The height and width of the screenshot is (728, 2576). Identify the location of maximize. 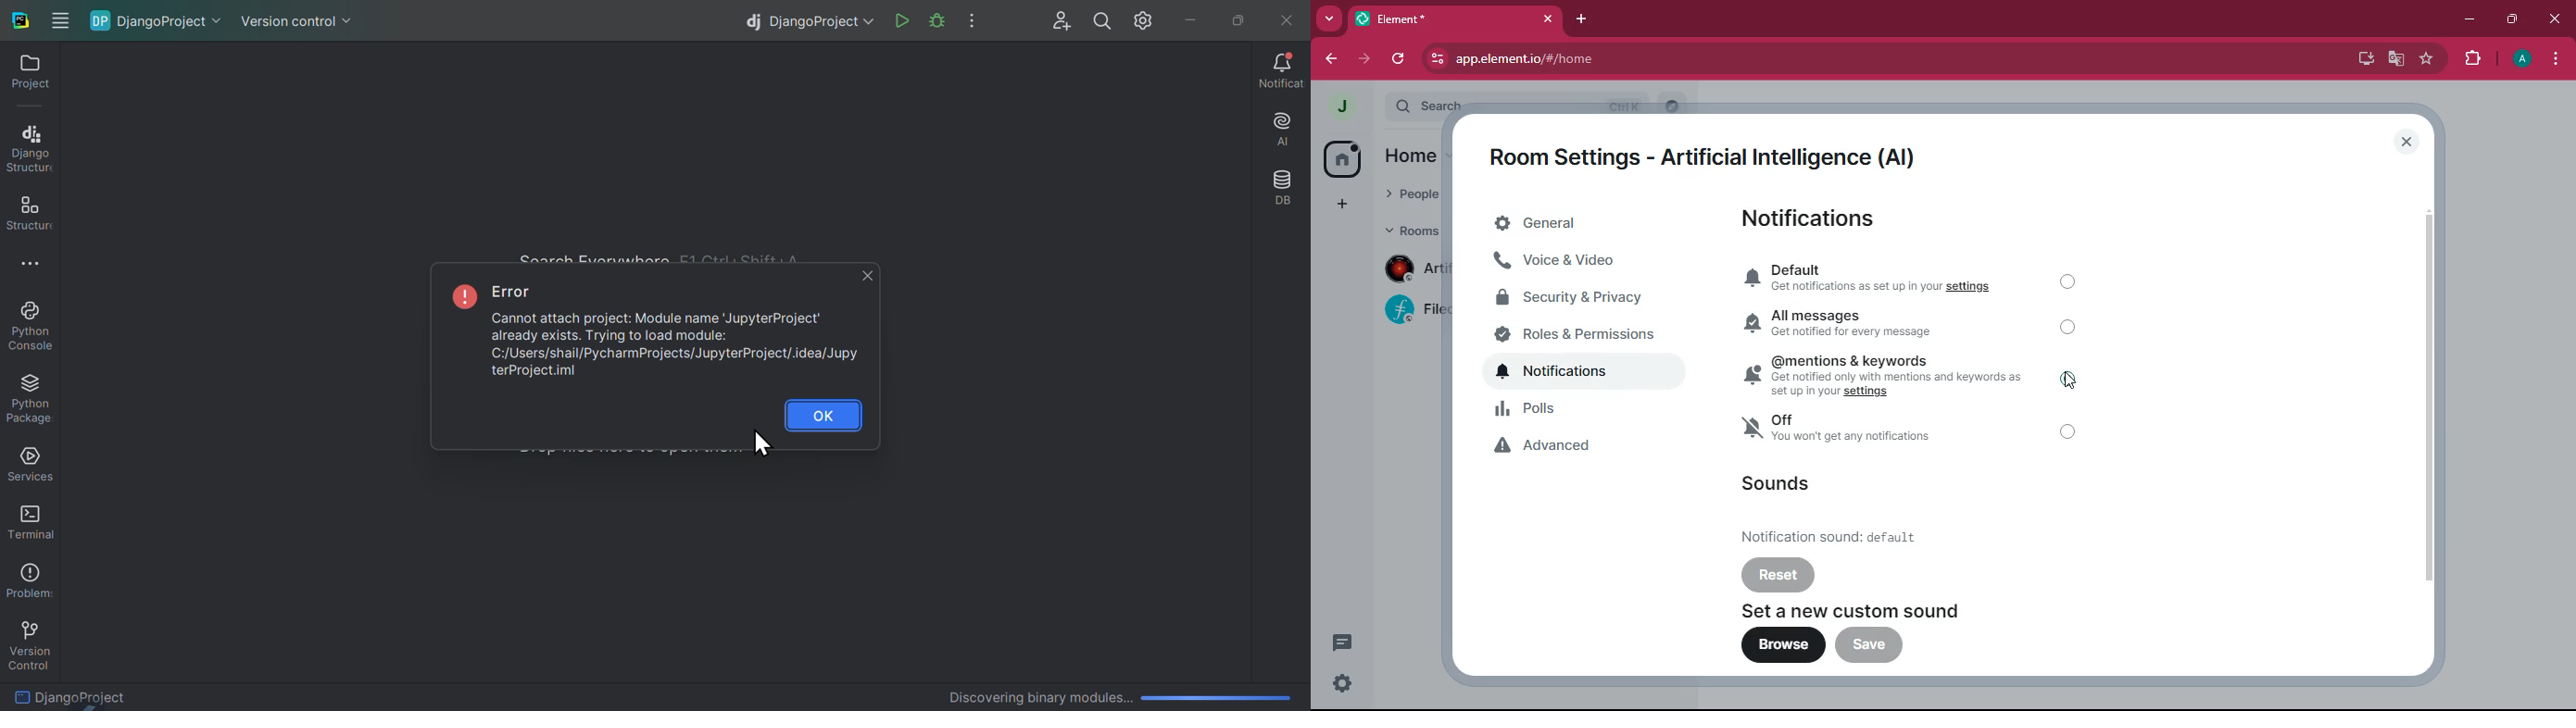
(2511, 20).